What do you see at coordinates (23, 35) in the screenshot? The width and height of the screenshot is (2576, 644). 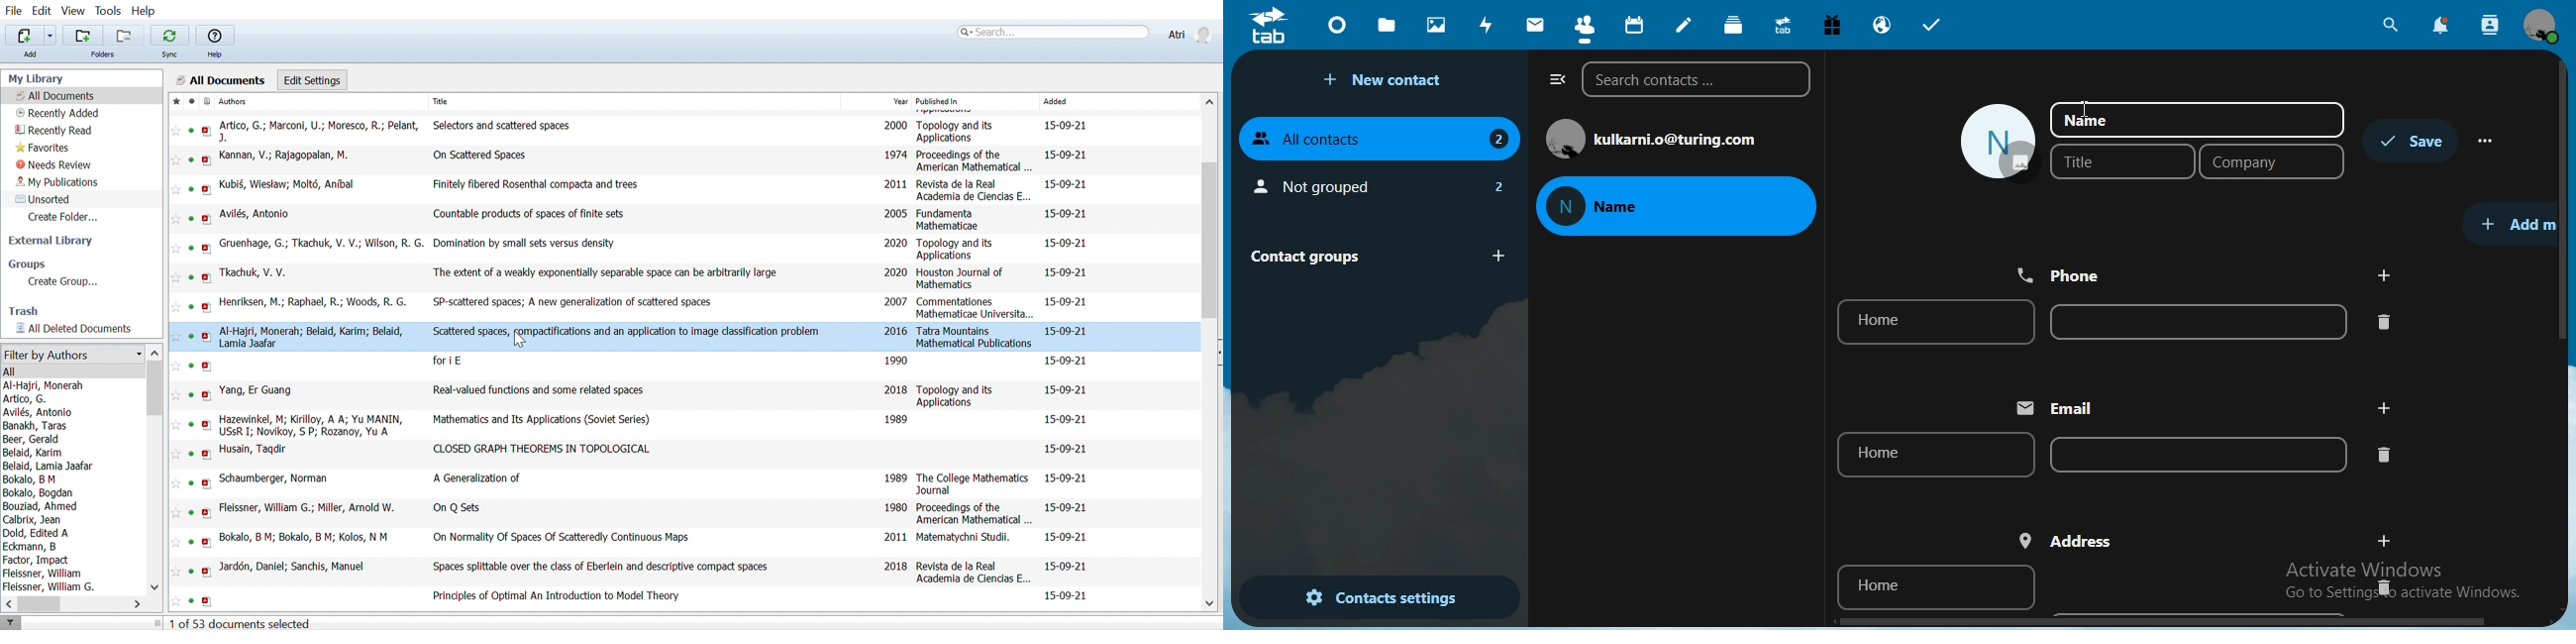 I see `Add files` at bounding box center [23, 35].